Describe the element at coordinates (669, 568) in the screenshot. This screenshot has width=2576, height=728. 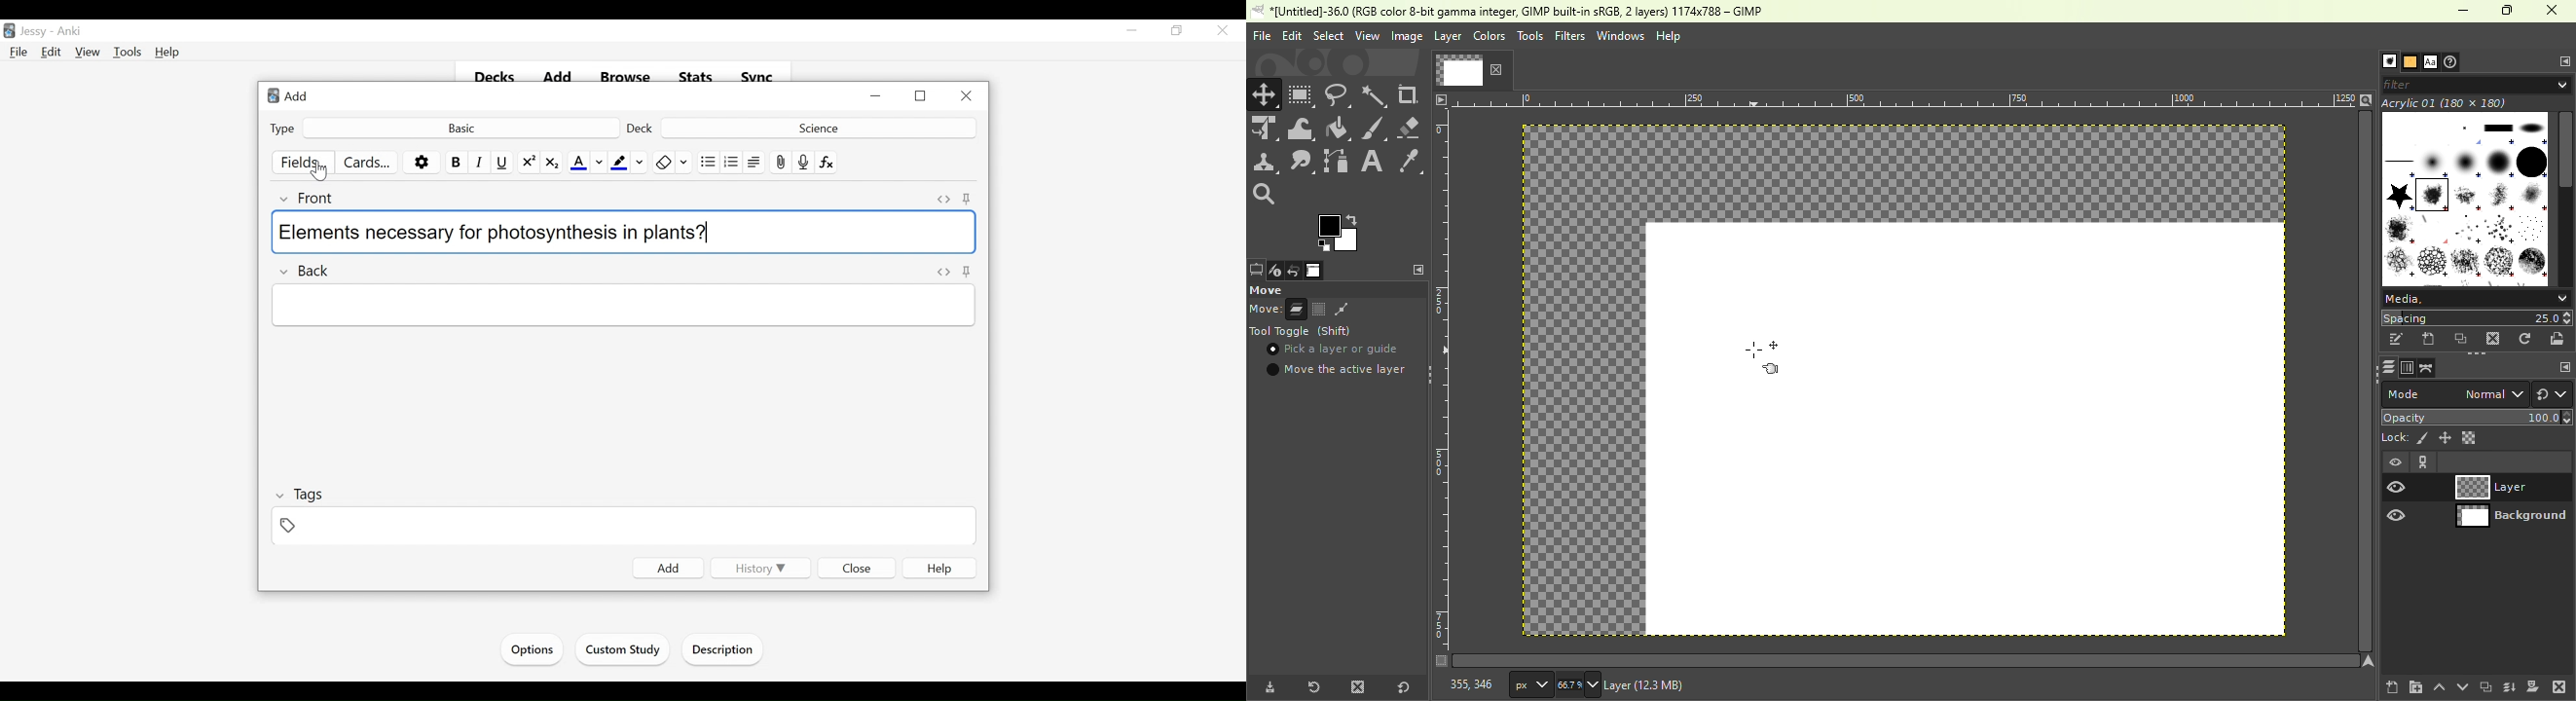
I see `Add` at that location.